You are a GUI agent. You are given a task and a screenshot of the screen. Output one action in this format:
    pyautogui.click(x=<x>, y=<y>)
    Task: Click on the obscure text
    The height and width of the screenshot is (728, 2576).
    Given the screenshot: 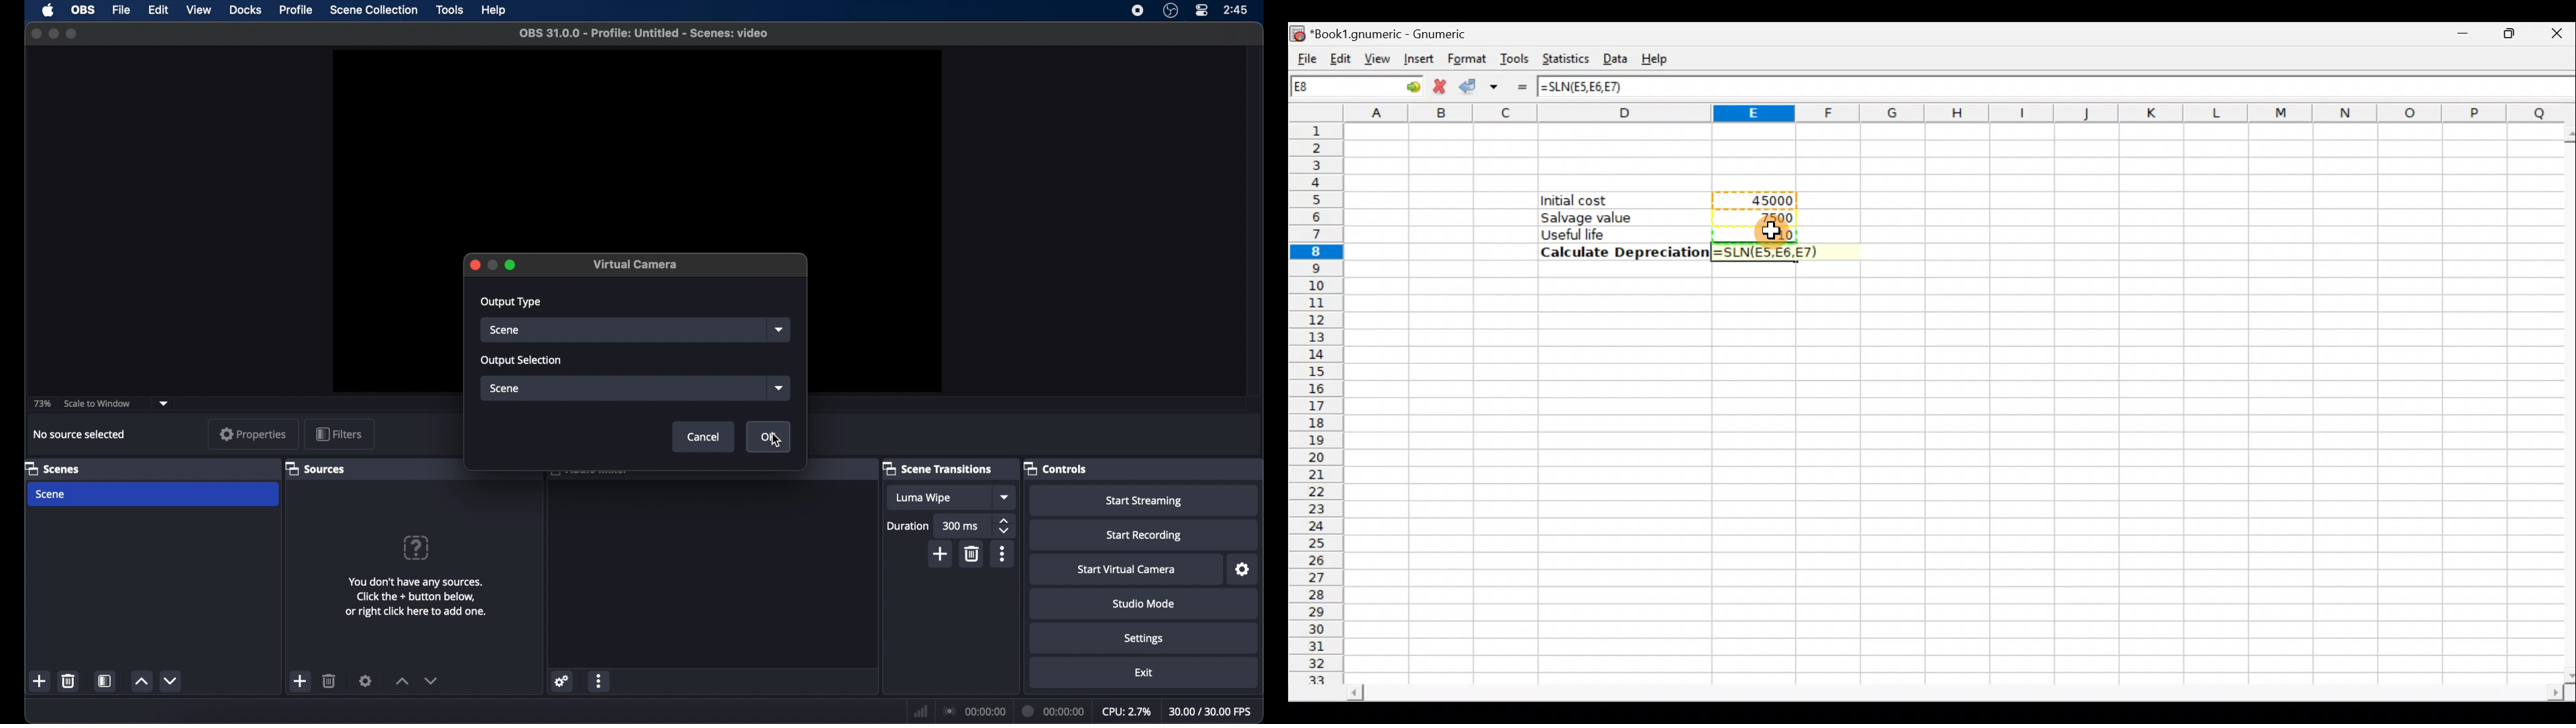 What is the action you would take?
    pyautogui.click(x=588, y=475)
    